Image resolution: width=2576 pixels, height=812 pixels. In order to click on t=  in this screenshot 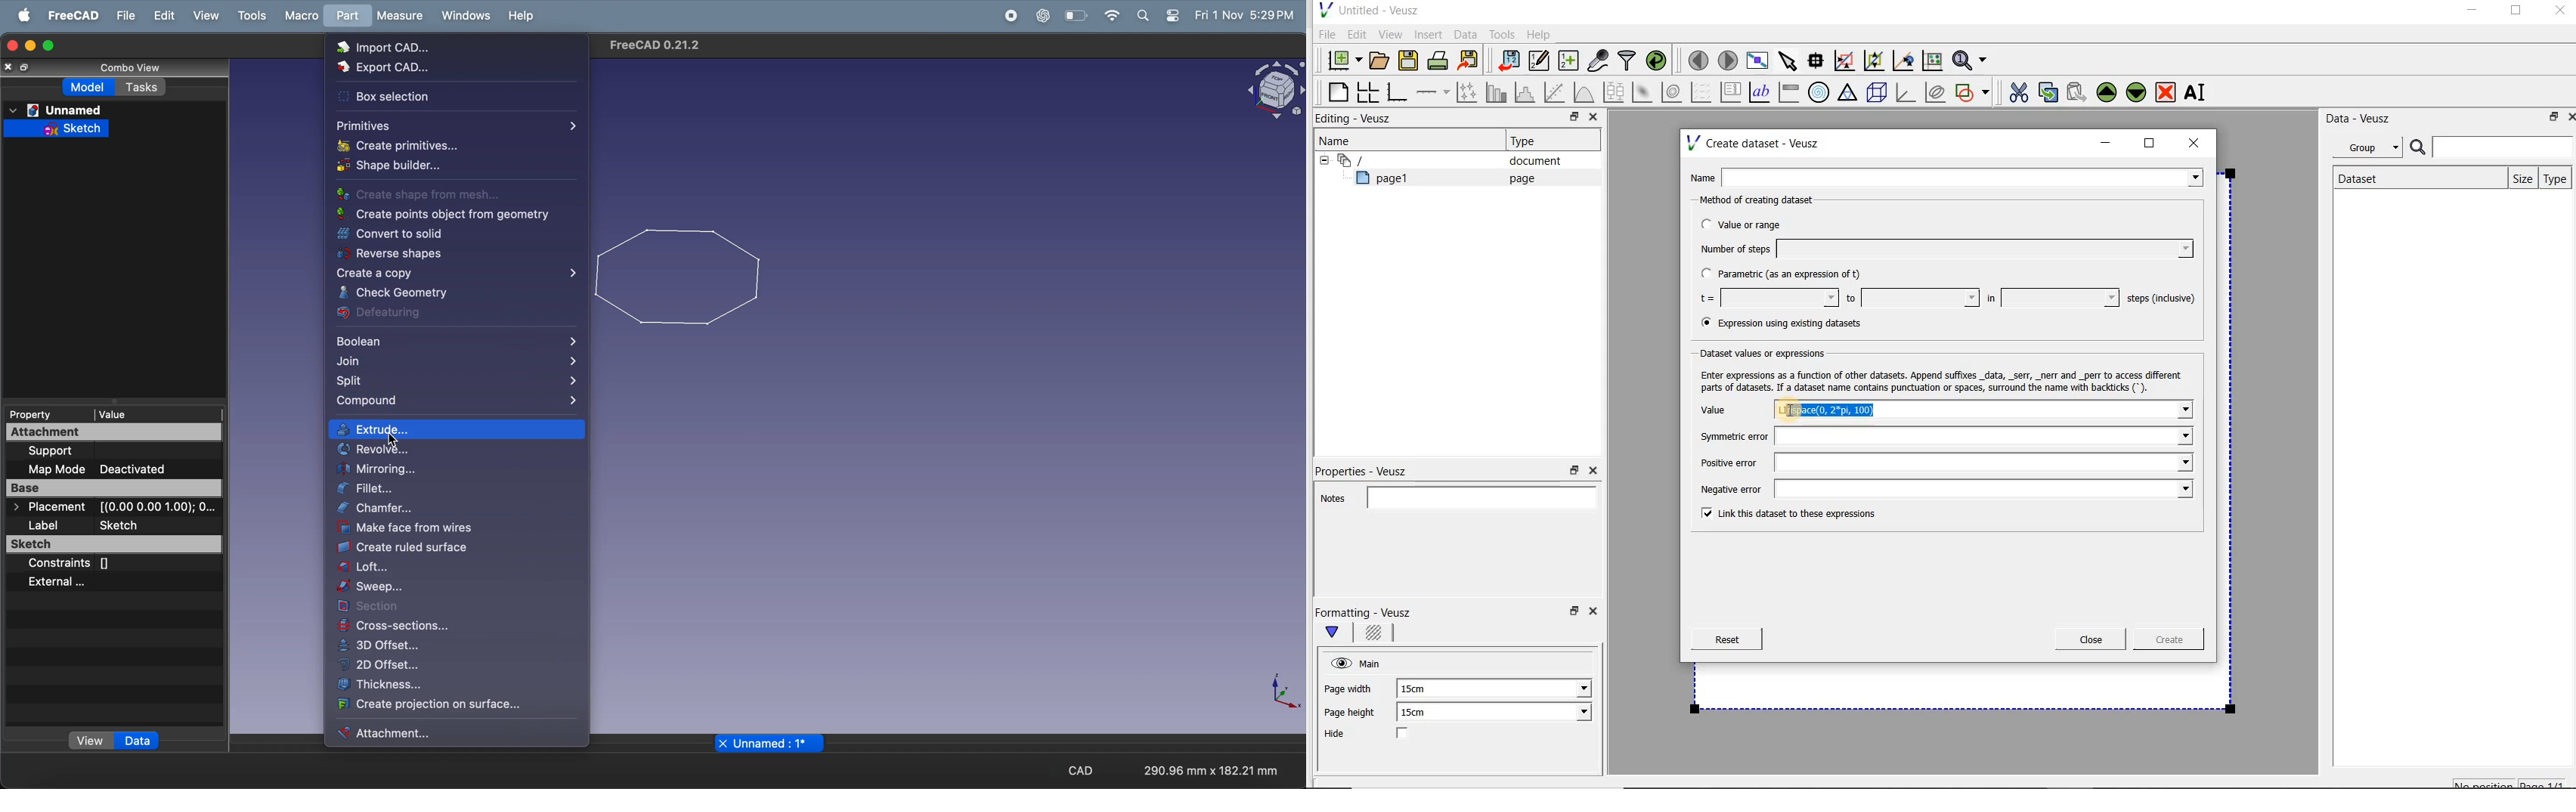, I will do `click(1766, 299)`.